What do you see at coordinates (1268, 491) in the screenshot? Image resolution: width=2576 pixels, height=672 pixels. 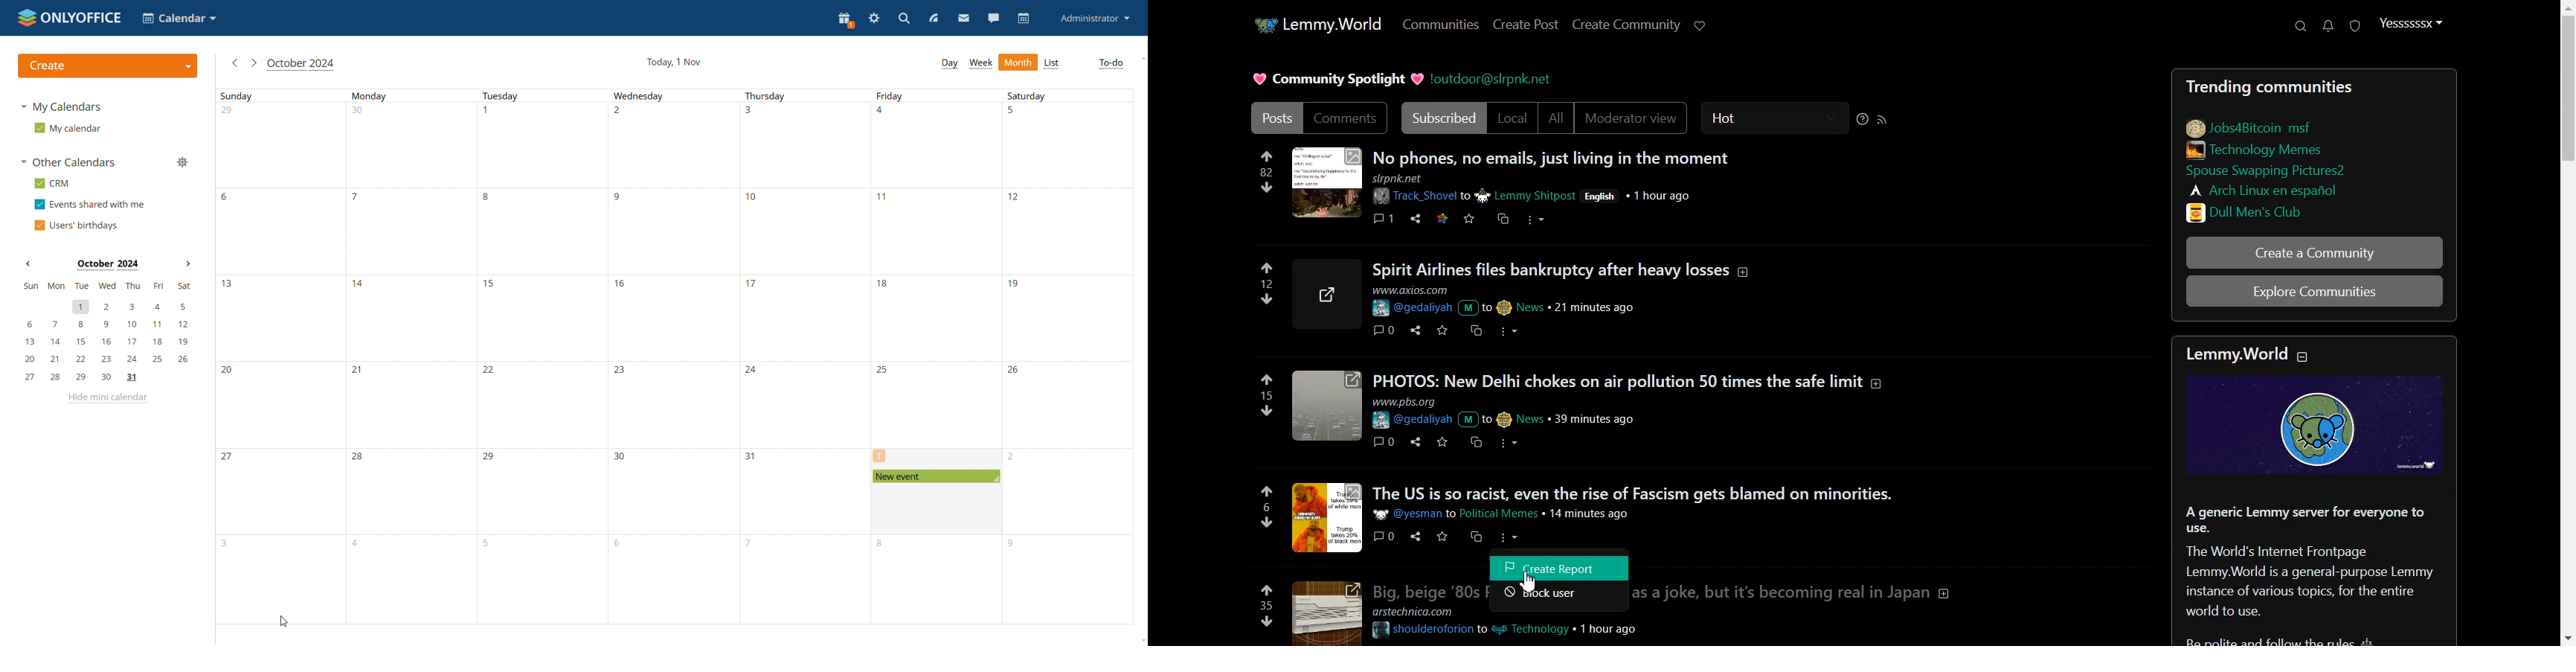 I see `upvote` at bounding box center [1268, 491].